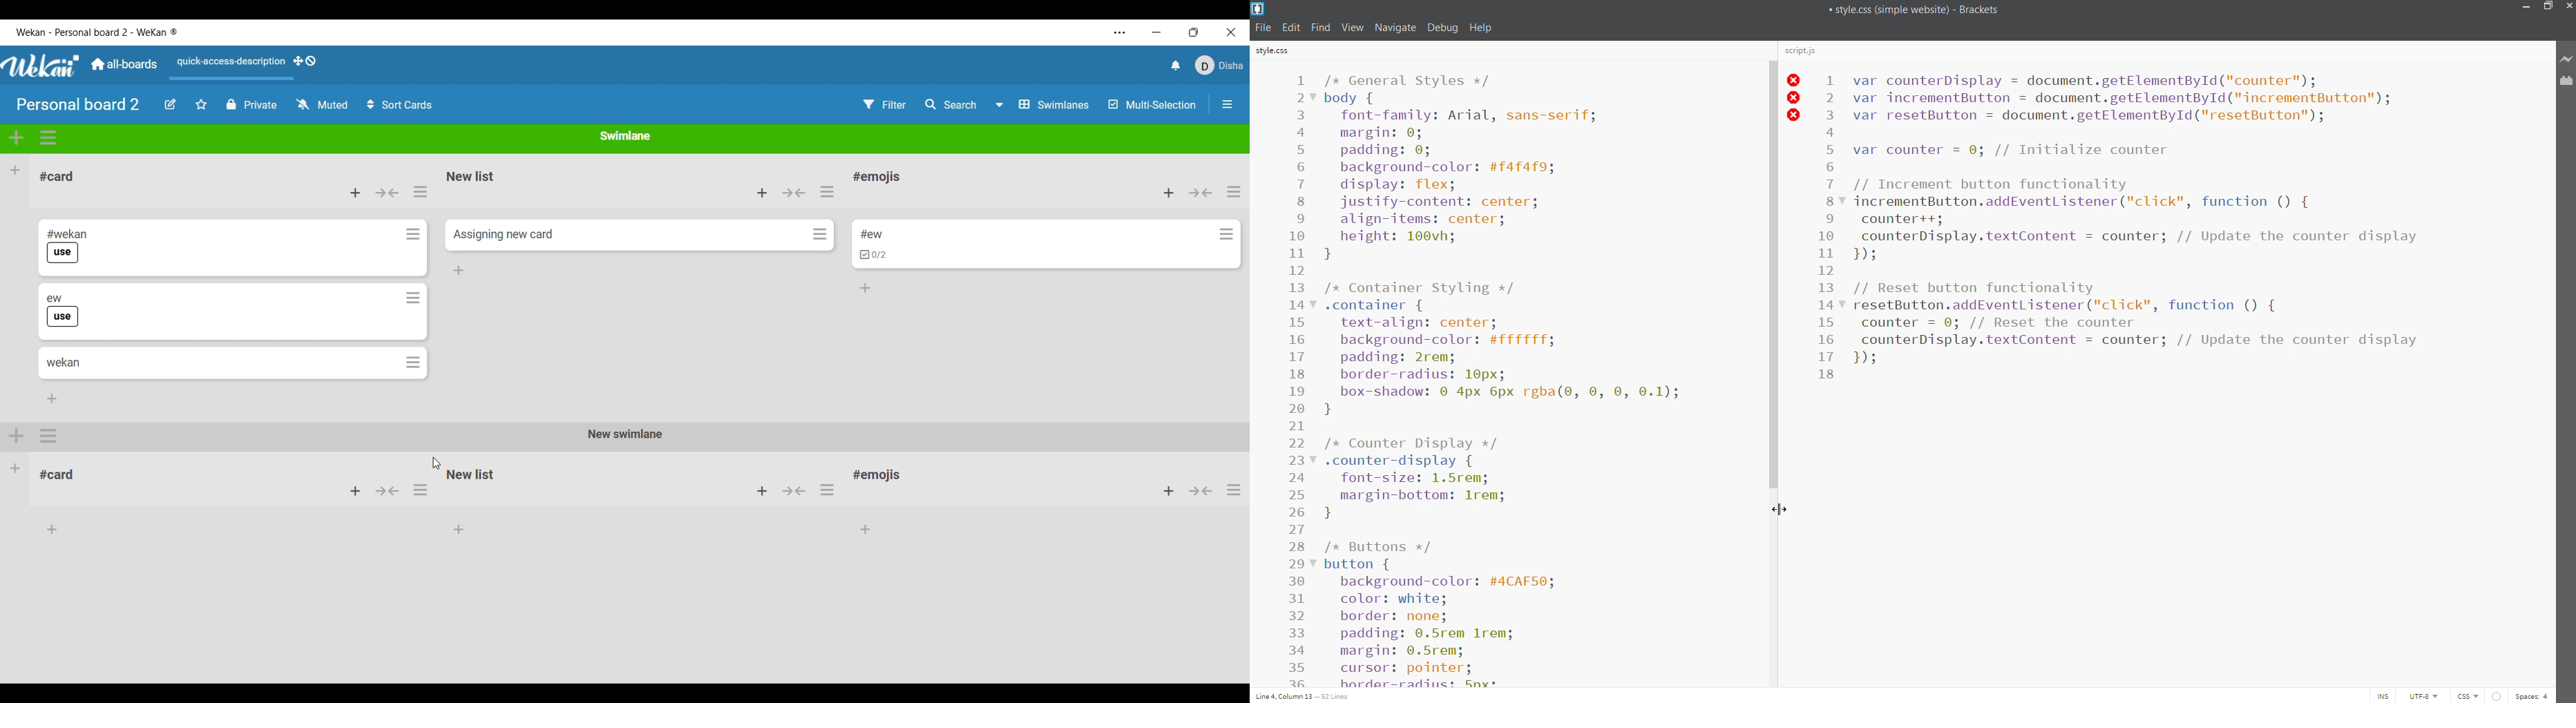 The height and width of the screenshot is (728, 2576). What do you see at coordinates (1536, 376) in the screenshot?
I see `style.css editor` at bounding box center [1536, 376].